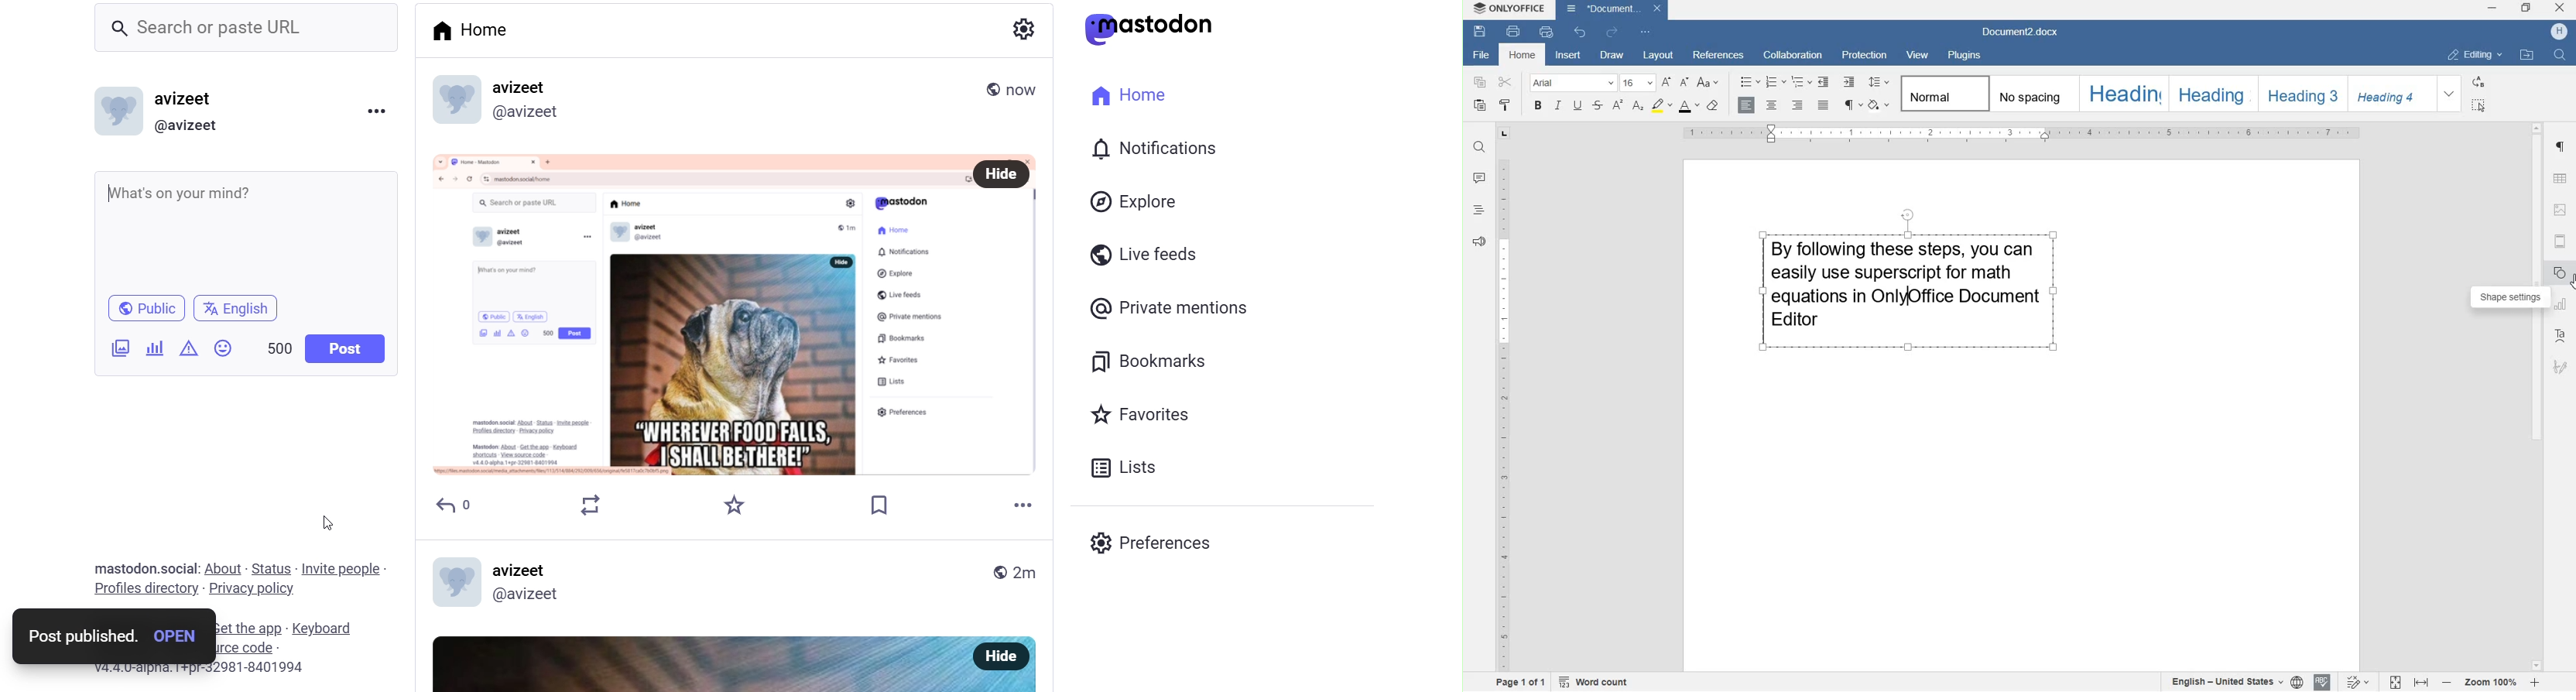 The width and height of the screenshot is (2576, 700). Describe the element at coordinates (1661, 106) in the screenshot. I see `highlight color` at that location.